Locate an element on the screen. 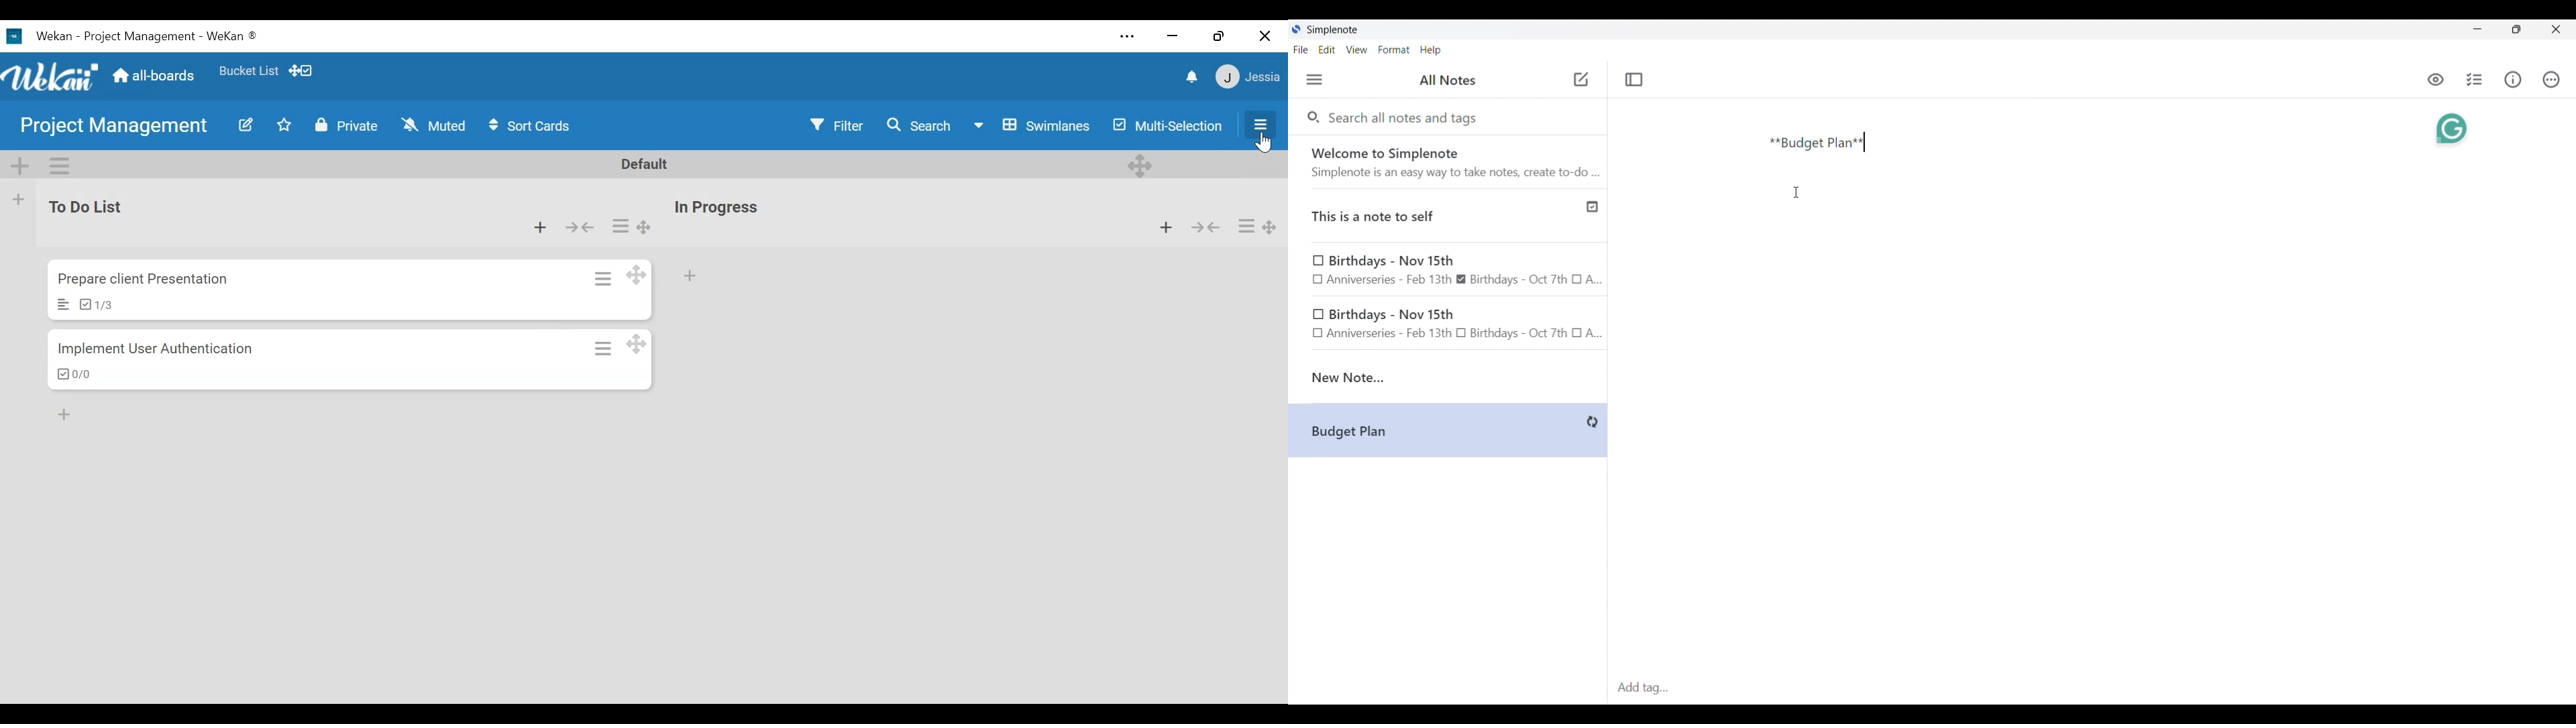 The height and width of the screenshot is (728, 2576). Published note indicated by check icon is located at coordinates (1449, 216).